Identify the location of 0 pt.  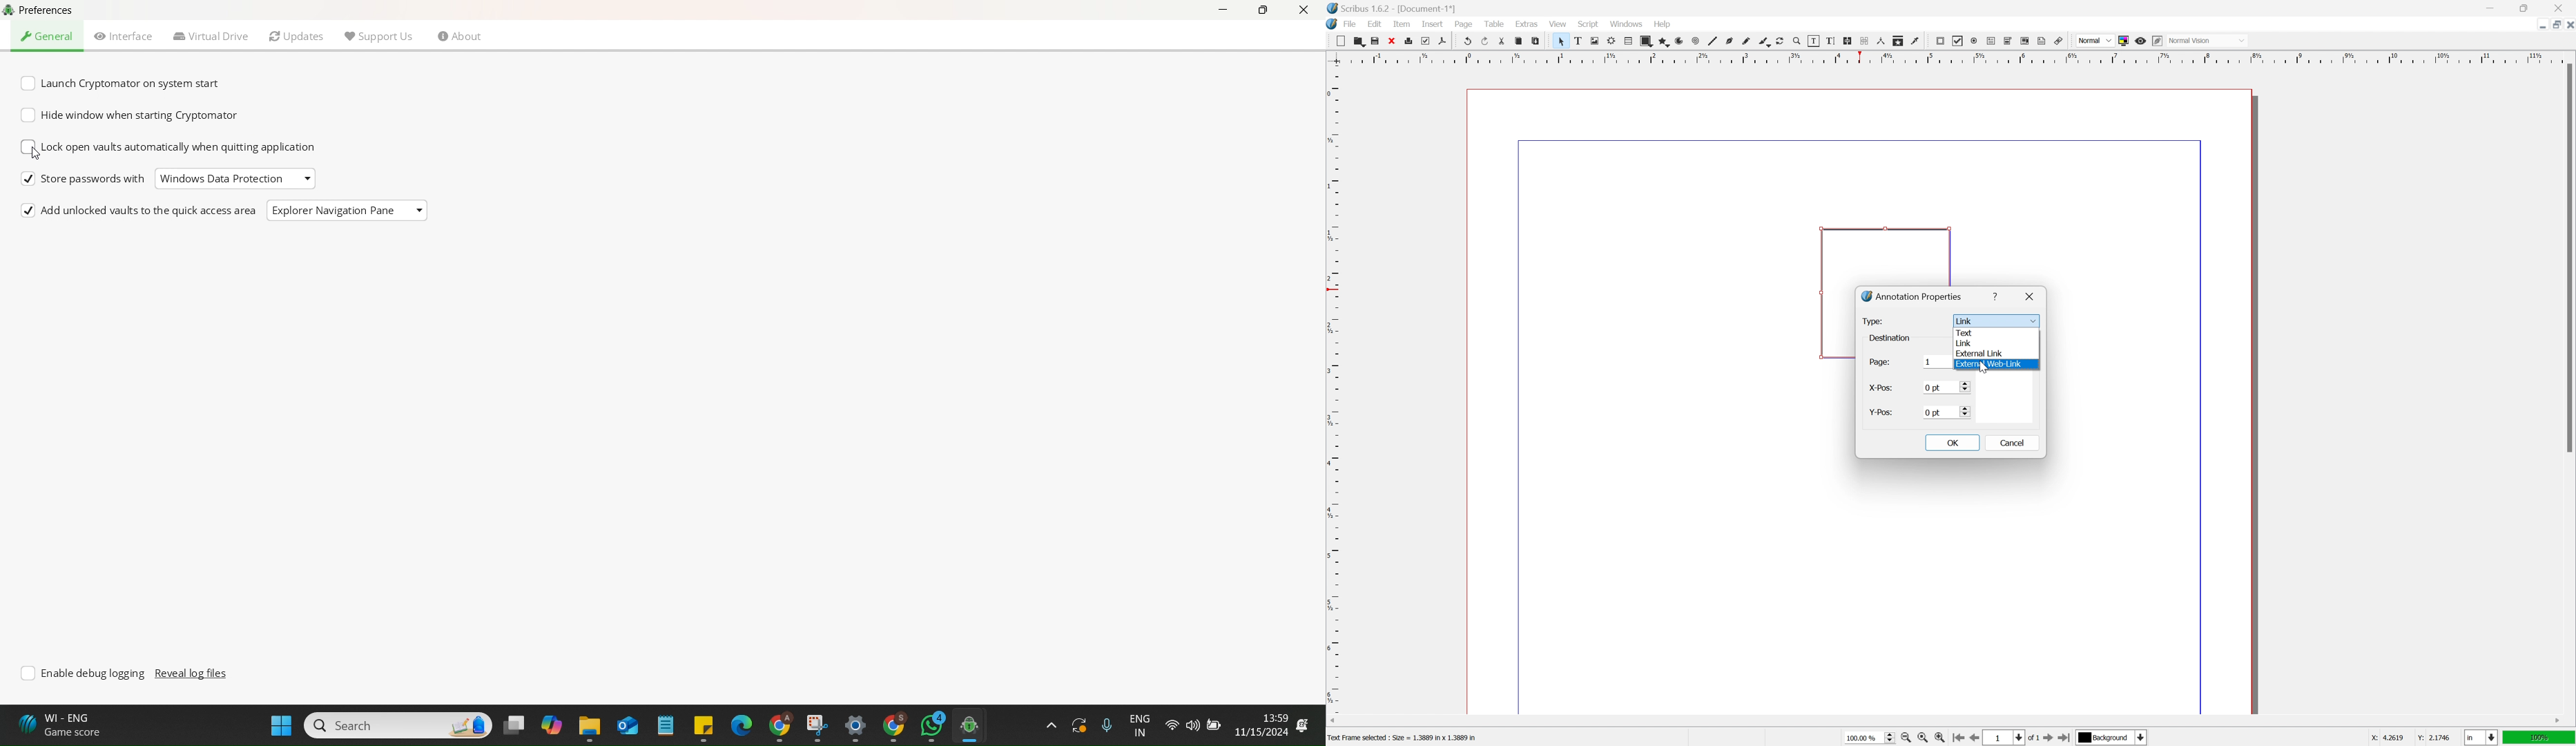
(1946, 387).